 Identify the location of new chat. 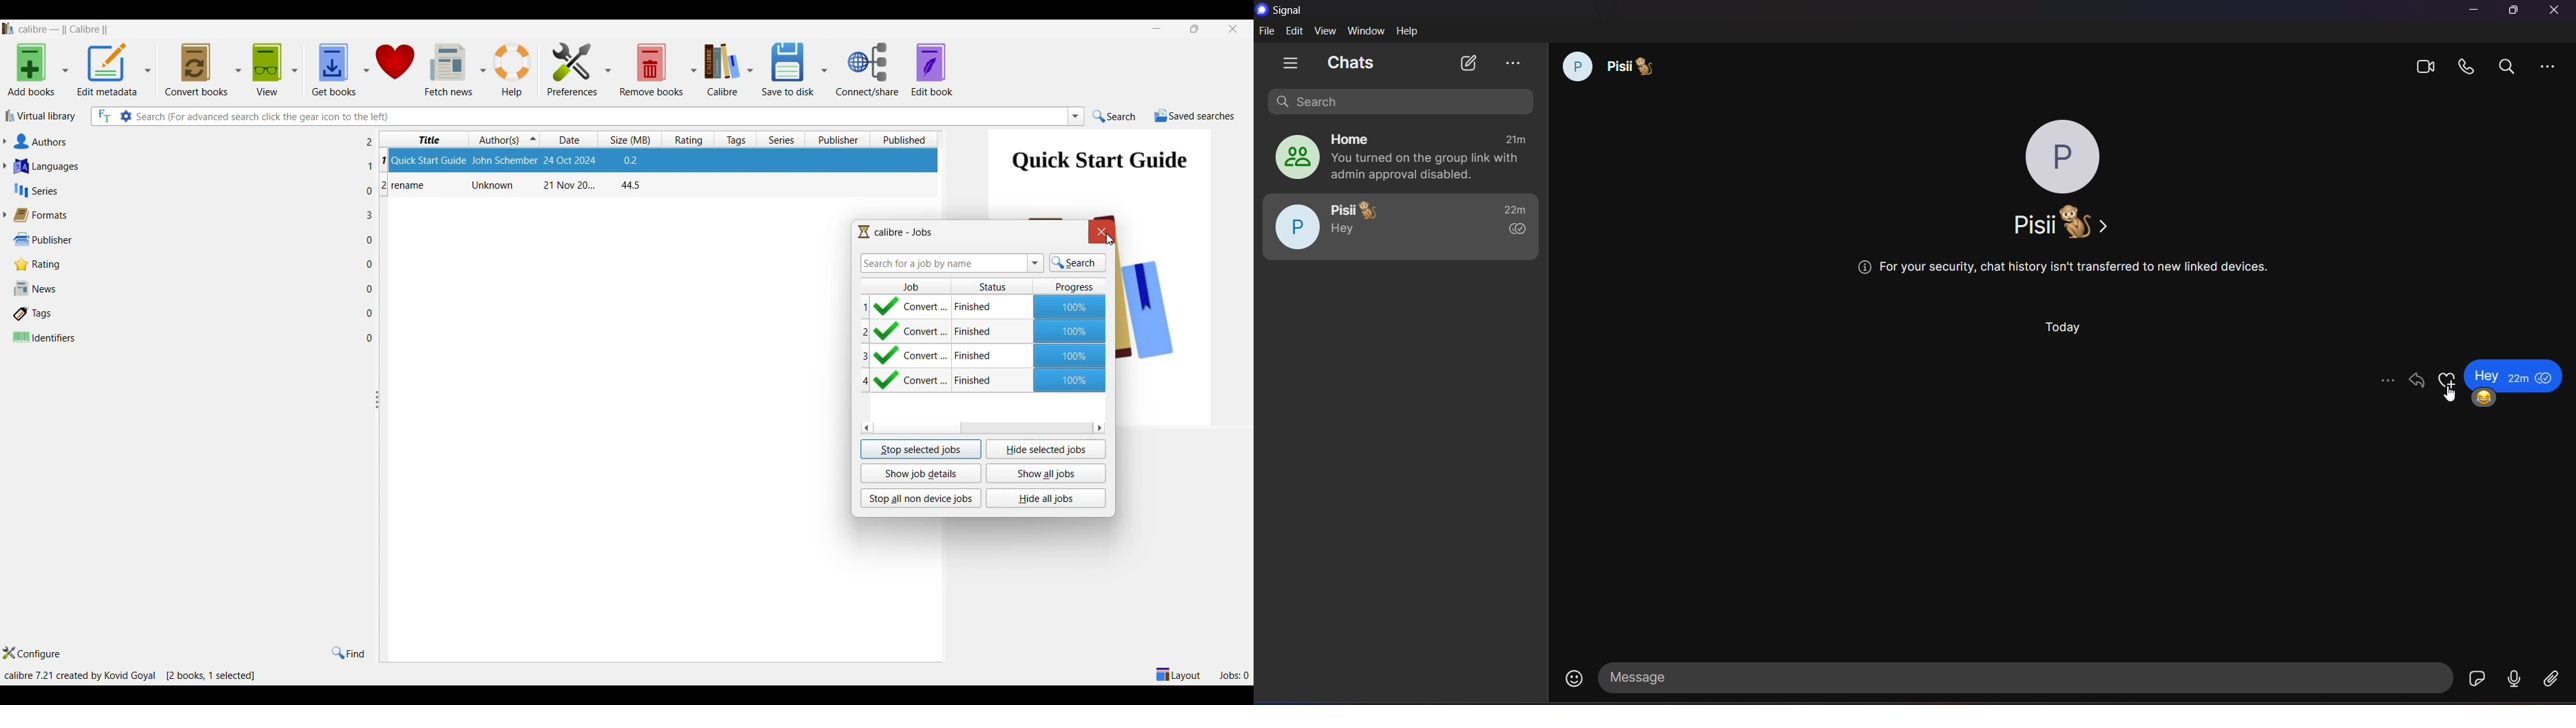
(1468, 63).